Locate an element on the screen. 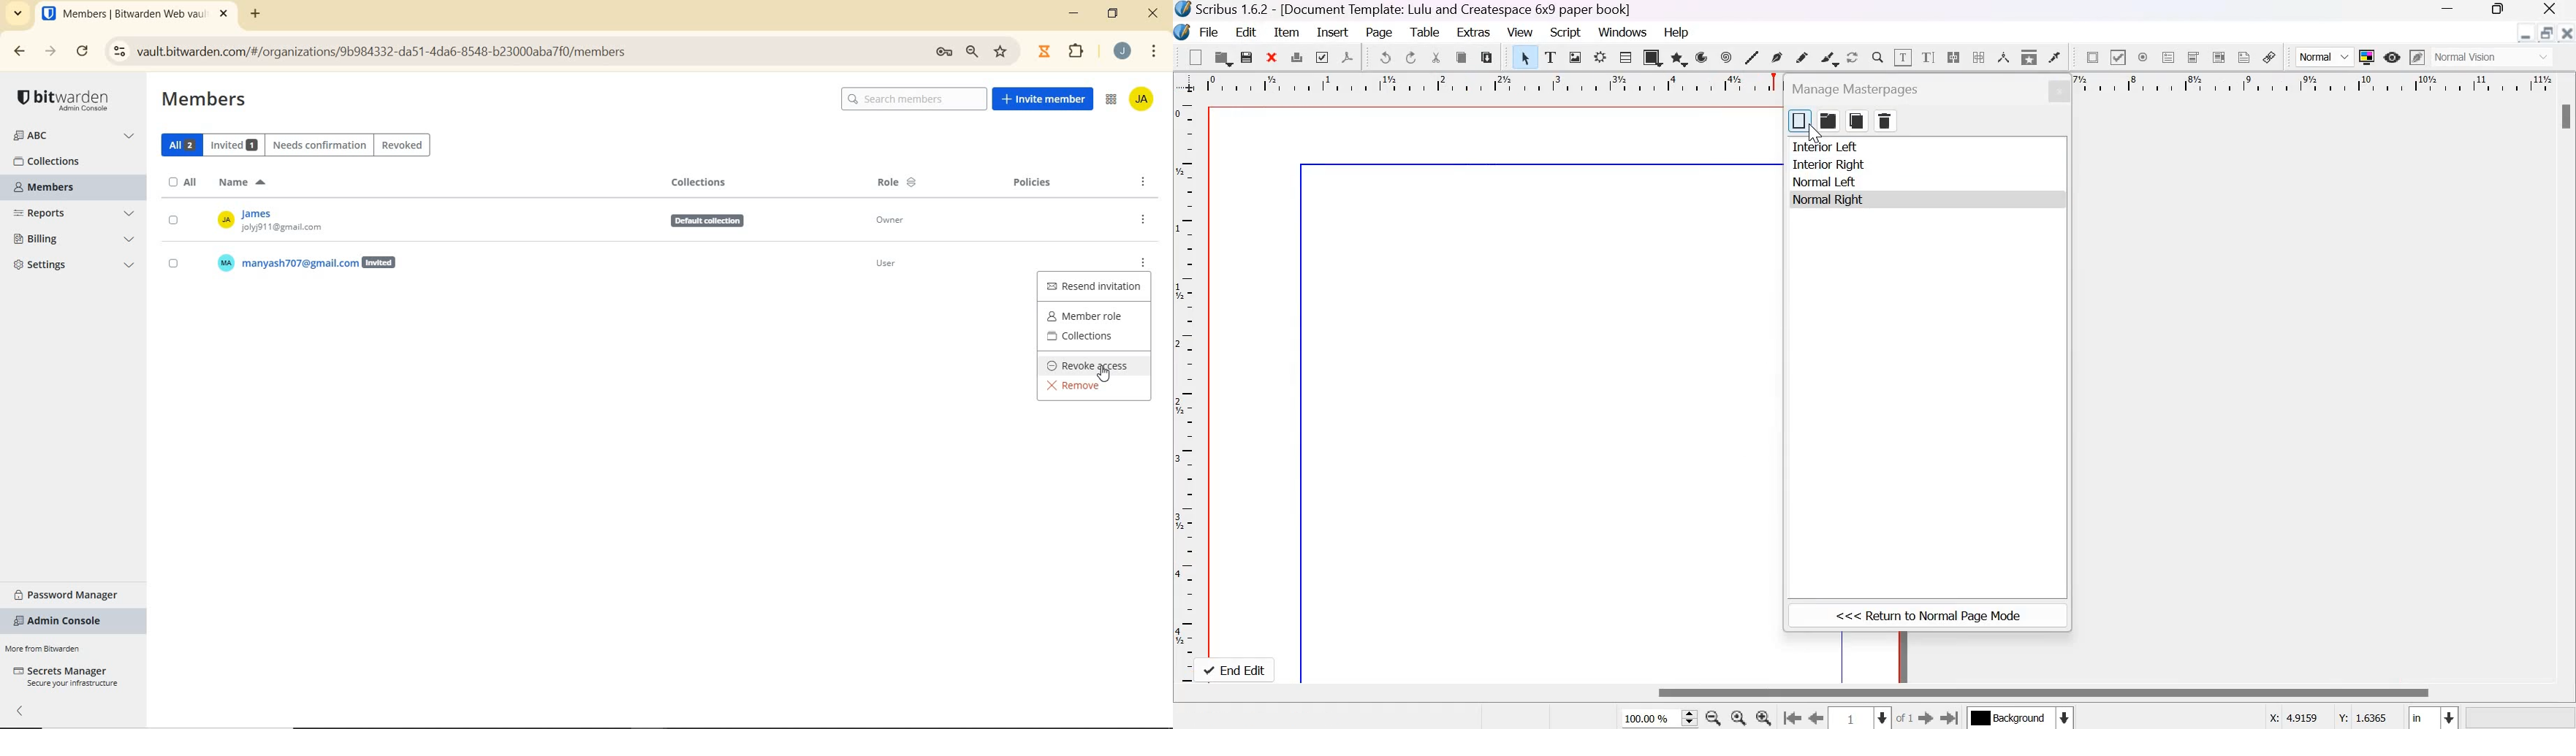 Image resolution: width=2576 pixels, height=756 pixels. Insert is located at coordinates (1333, 33).